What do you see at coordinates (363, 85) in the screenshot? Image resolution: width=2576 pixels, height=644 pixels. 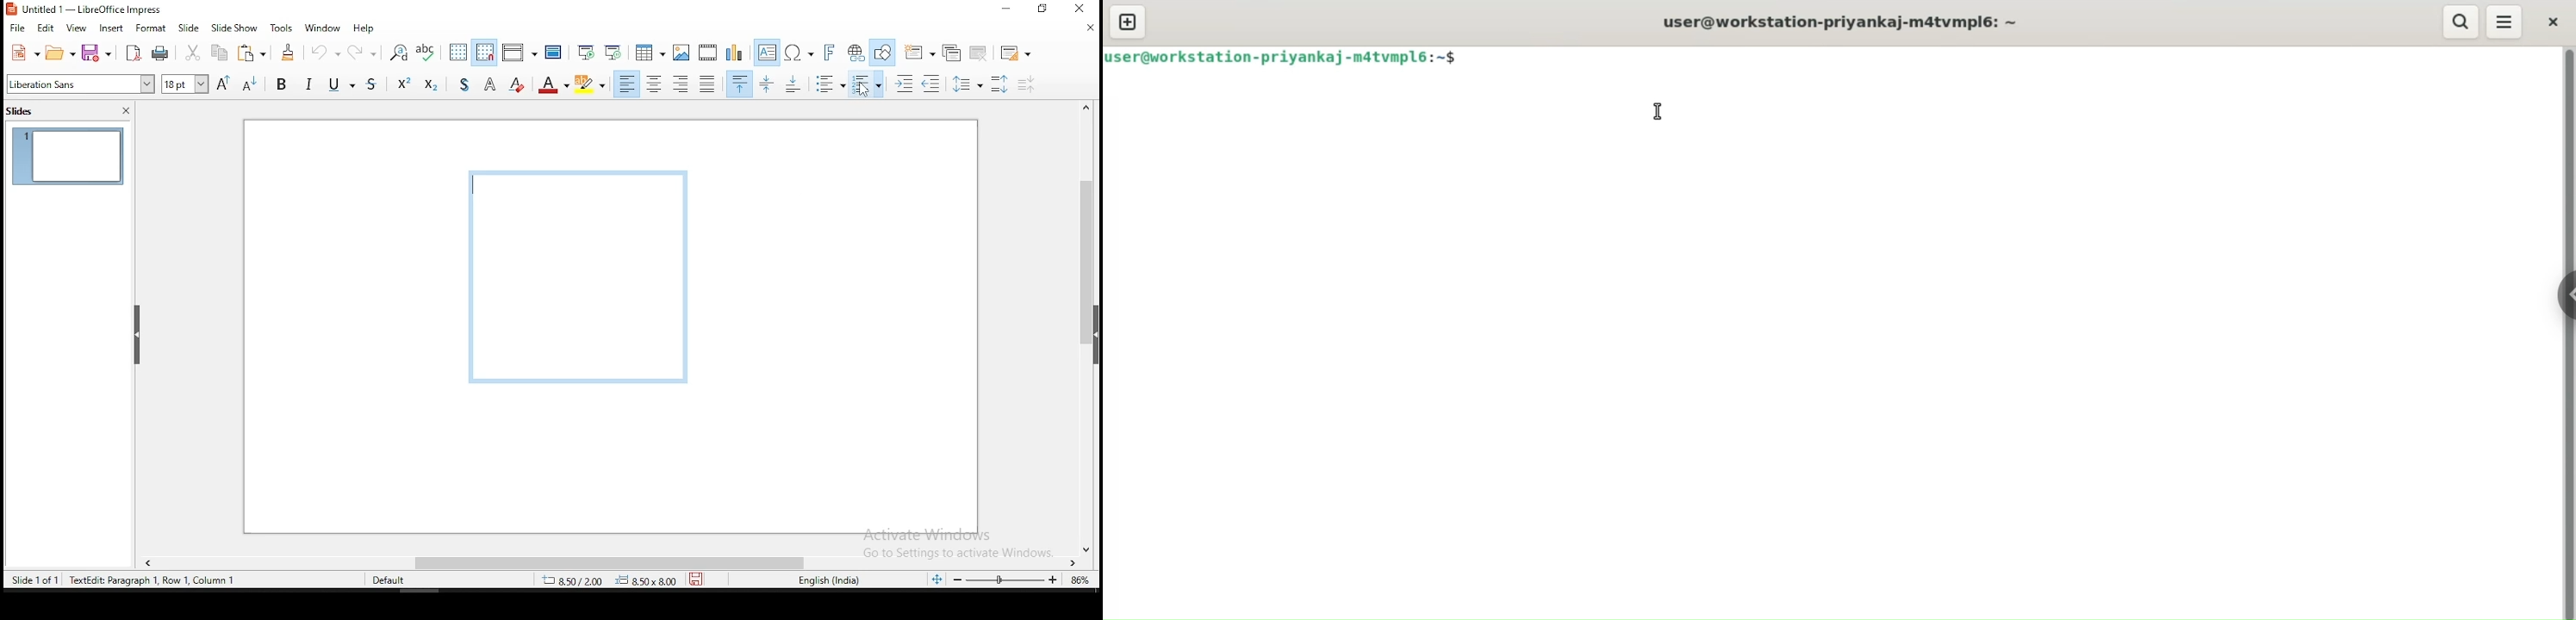 I see `strikethrough` at bounding box center [363, 85].